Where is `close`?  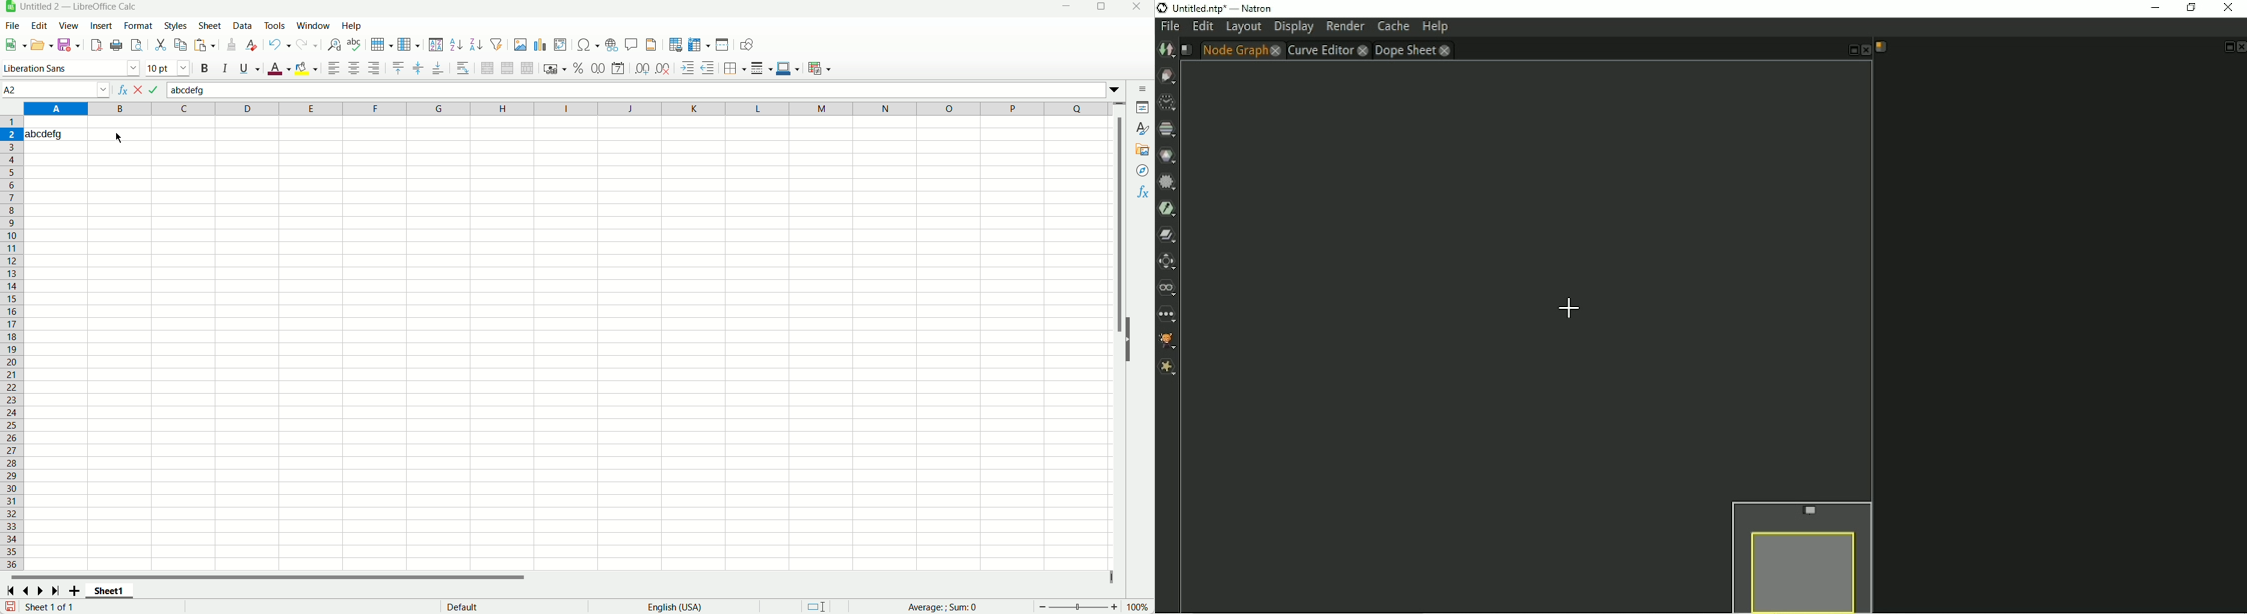
close is located at coordinates (1139, 7).